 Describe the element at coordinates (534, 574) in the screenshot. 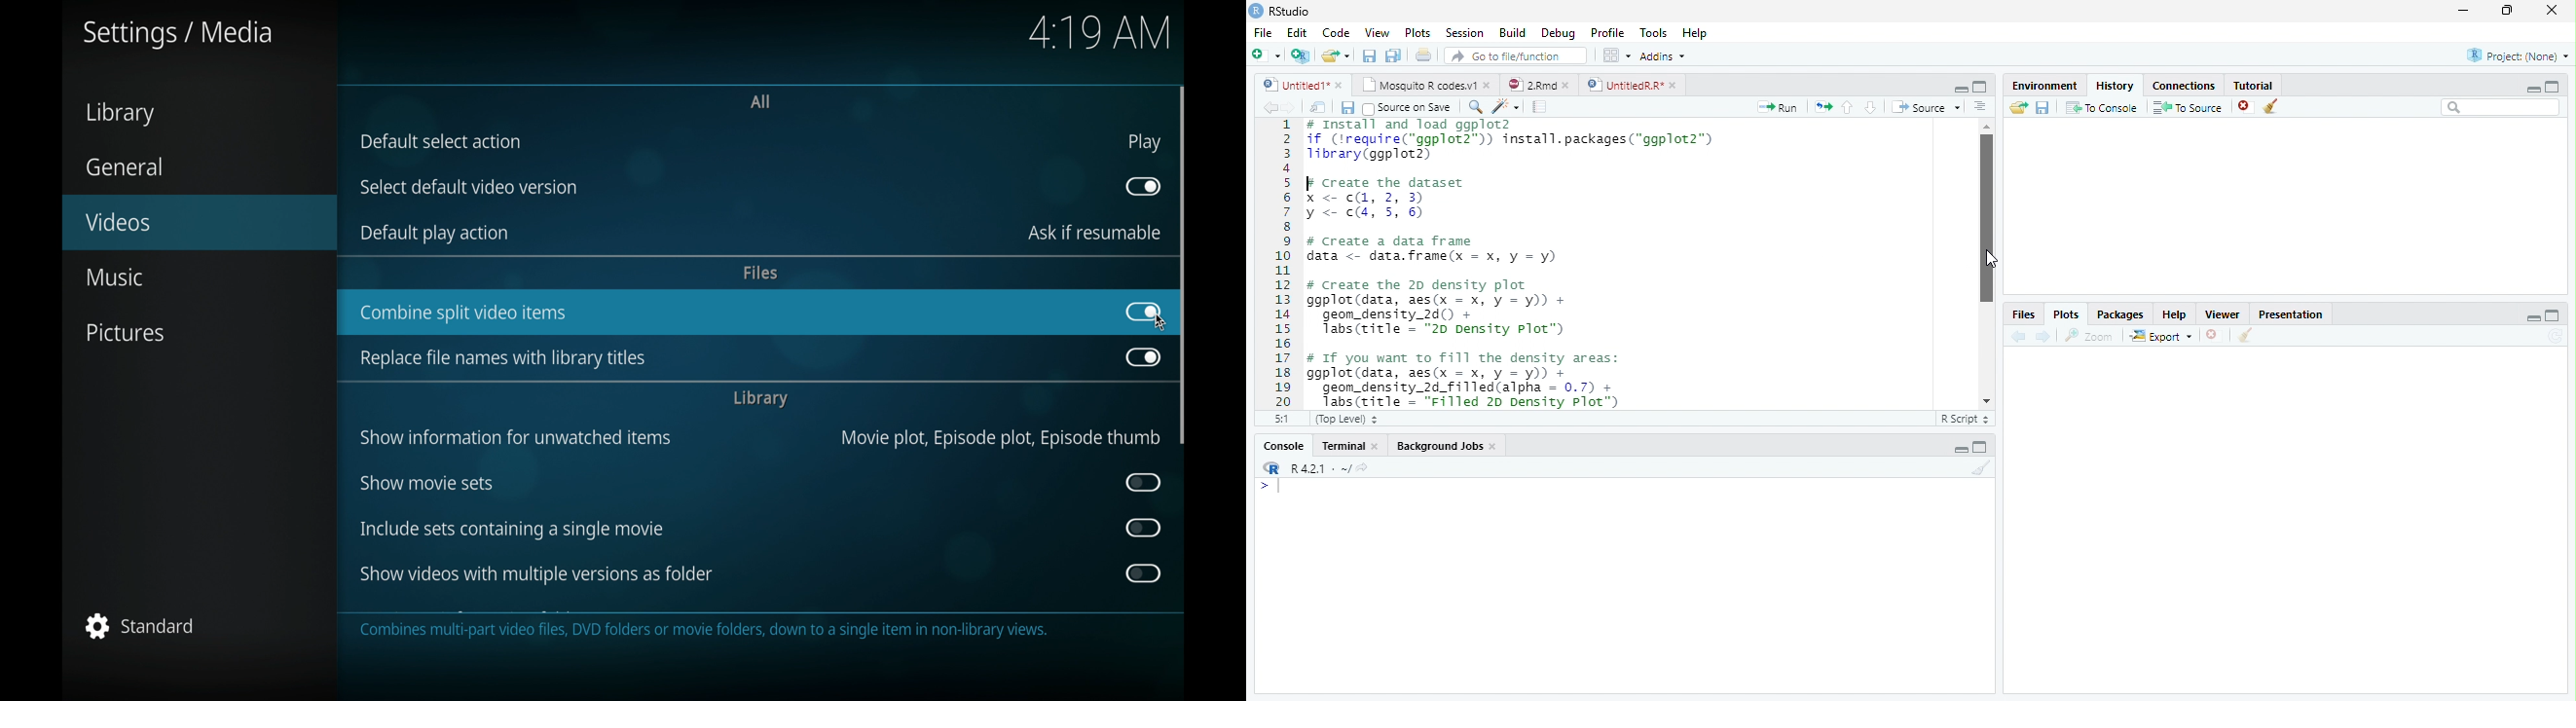

I see `show videos with multiple versions` at that location.